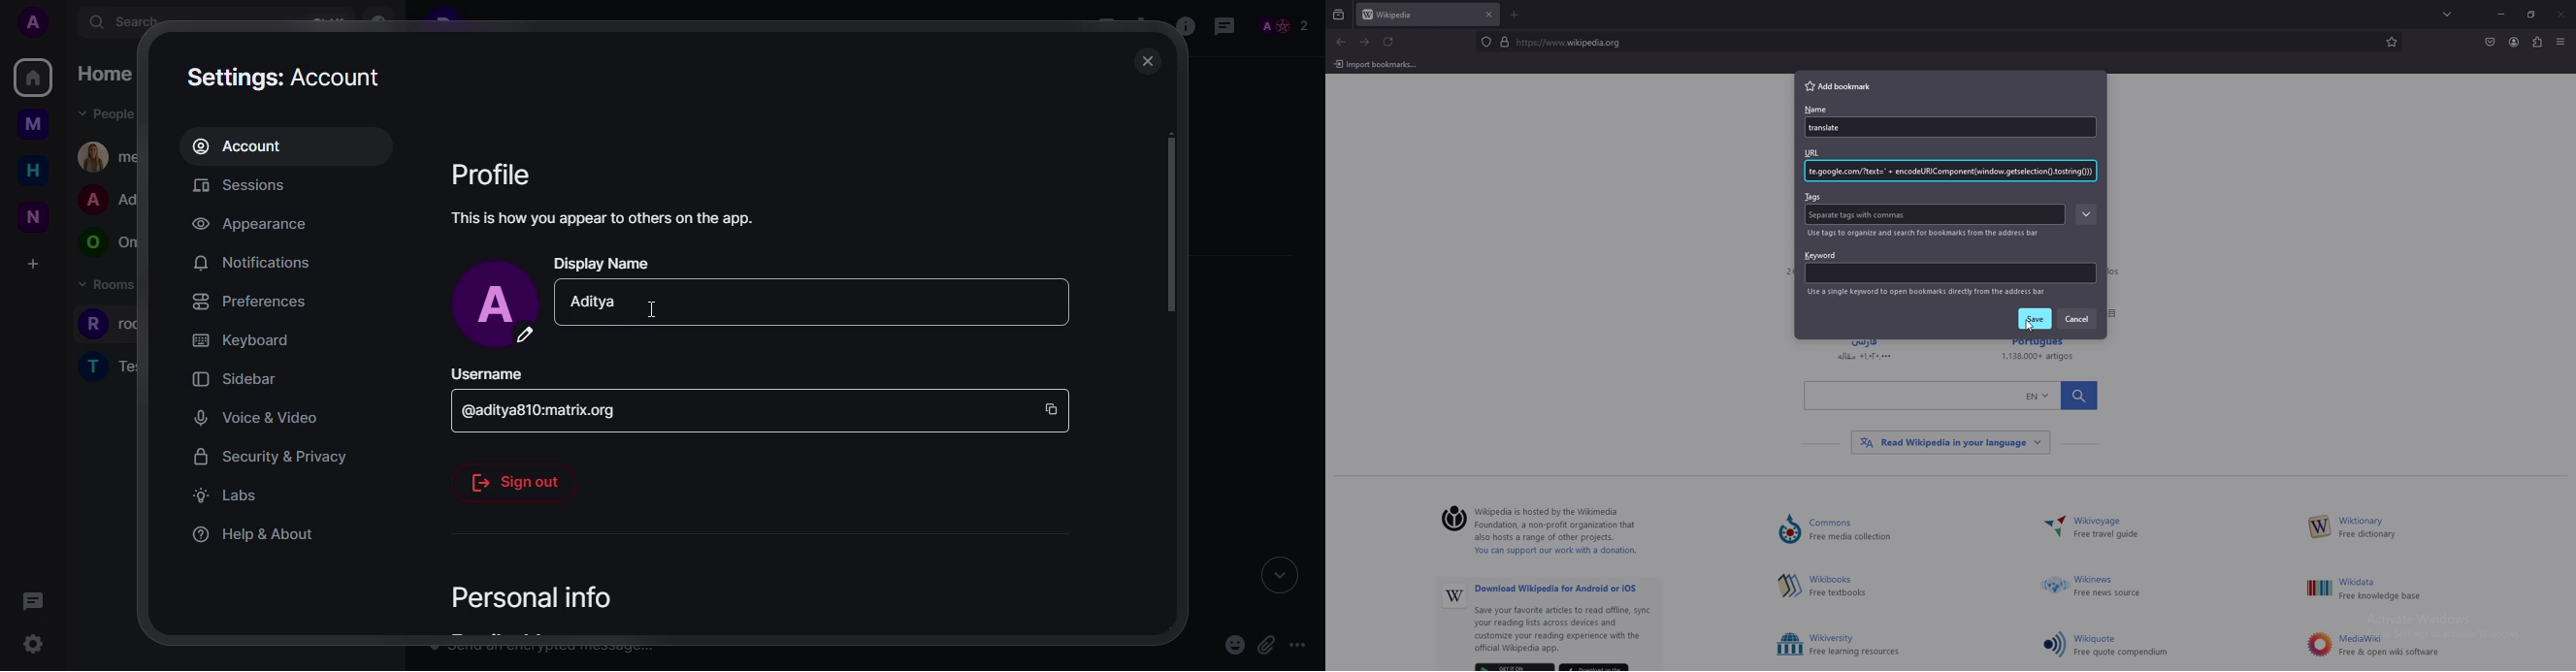 This screenshot has height=672, width=2576. Describe the element at coordinates (241, 340) in the screenshot. I see `keyboard` at that location.